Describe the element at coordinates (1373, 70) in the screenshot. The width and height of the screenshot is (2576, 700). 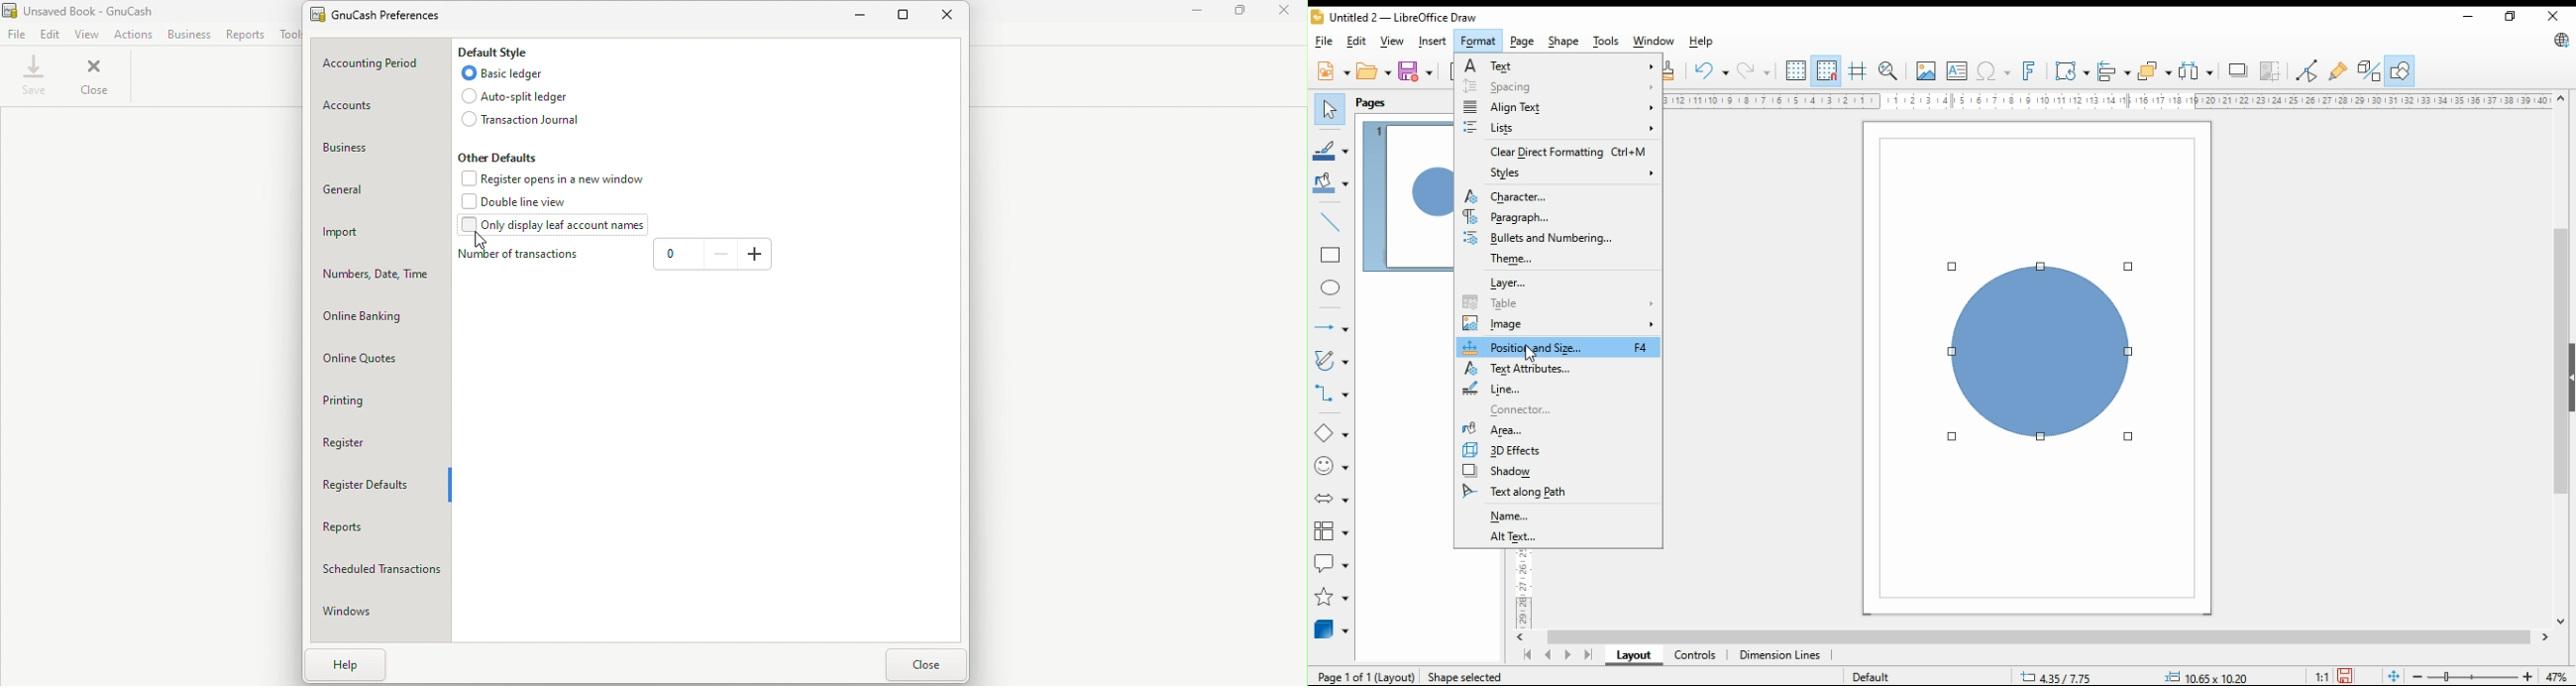
I see `open` at that location.